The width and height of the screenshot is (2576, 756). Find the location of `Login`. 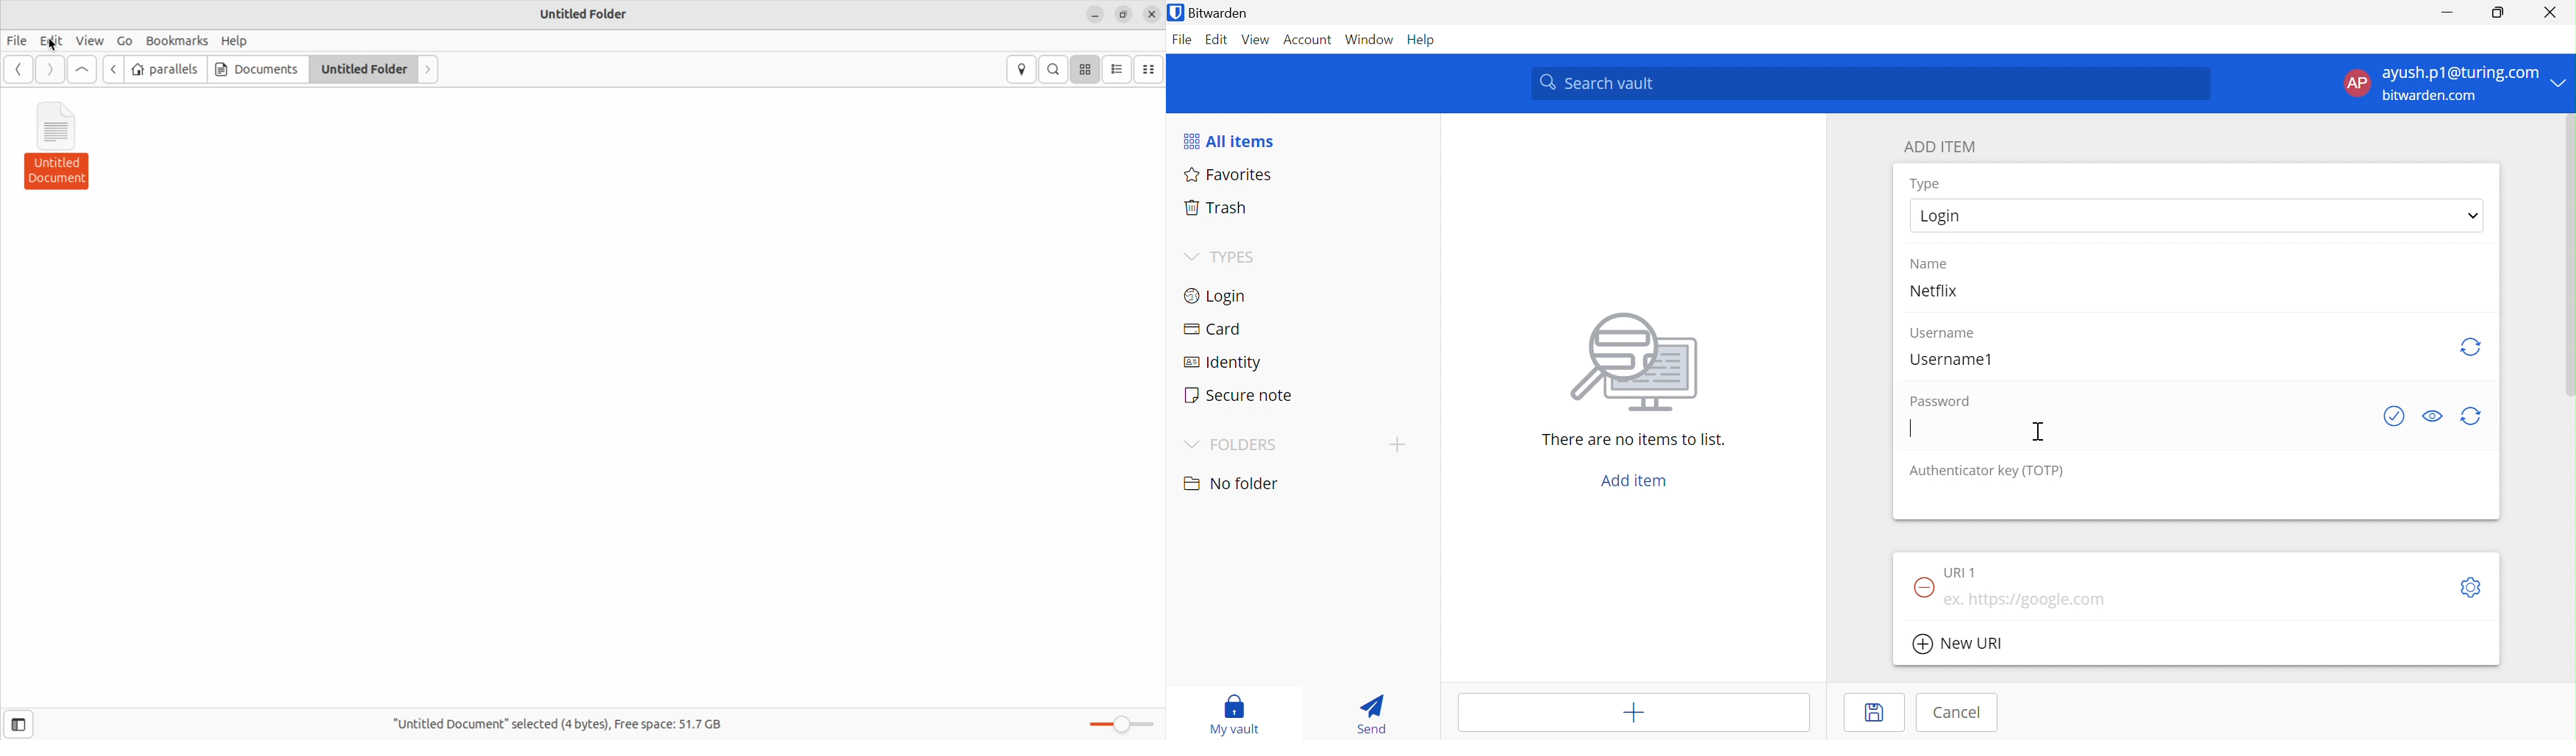

Login is located at coordinates (1218, 295).